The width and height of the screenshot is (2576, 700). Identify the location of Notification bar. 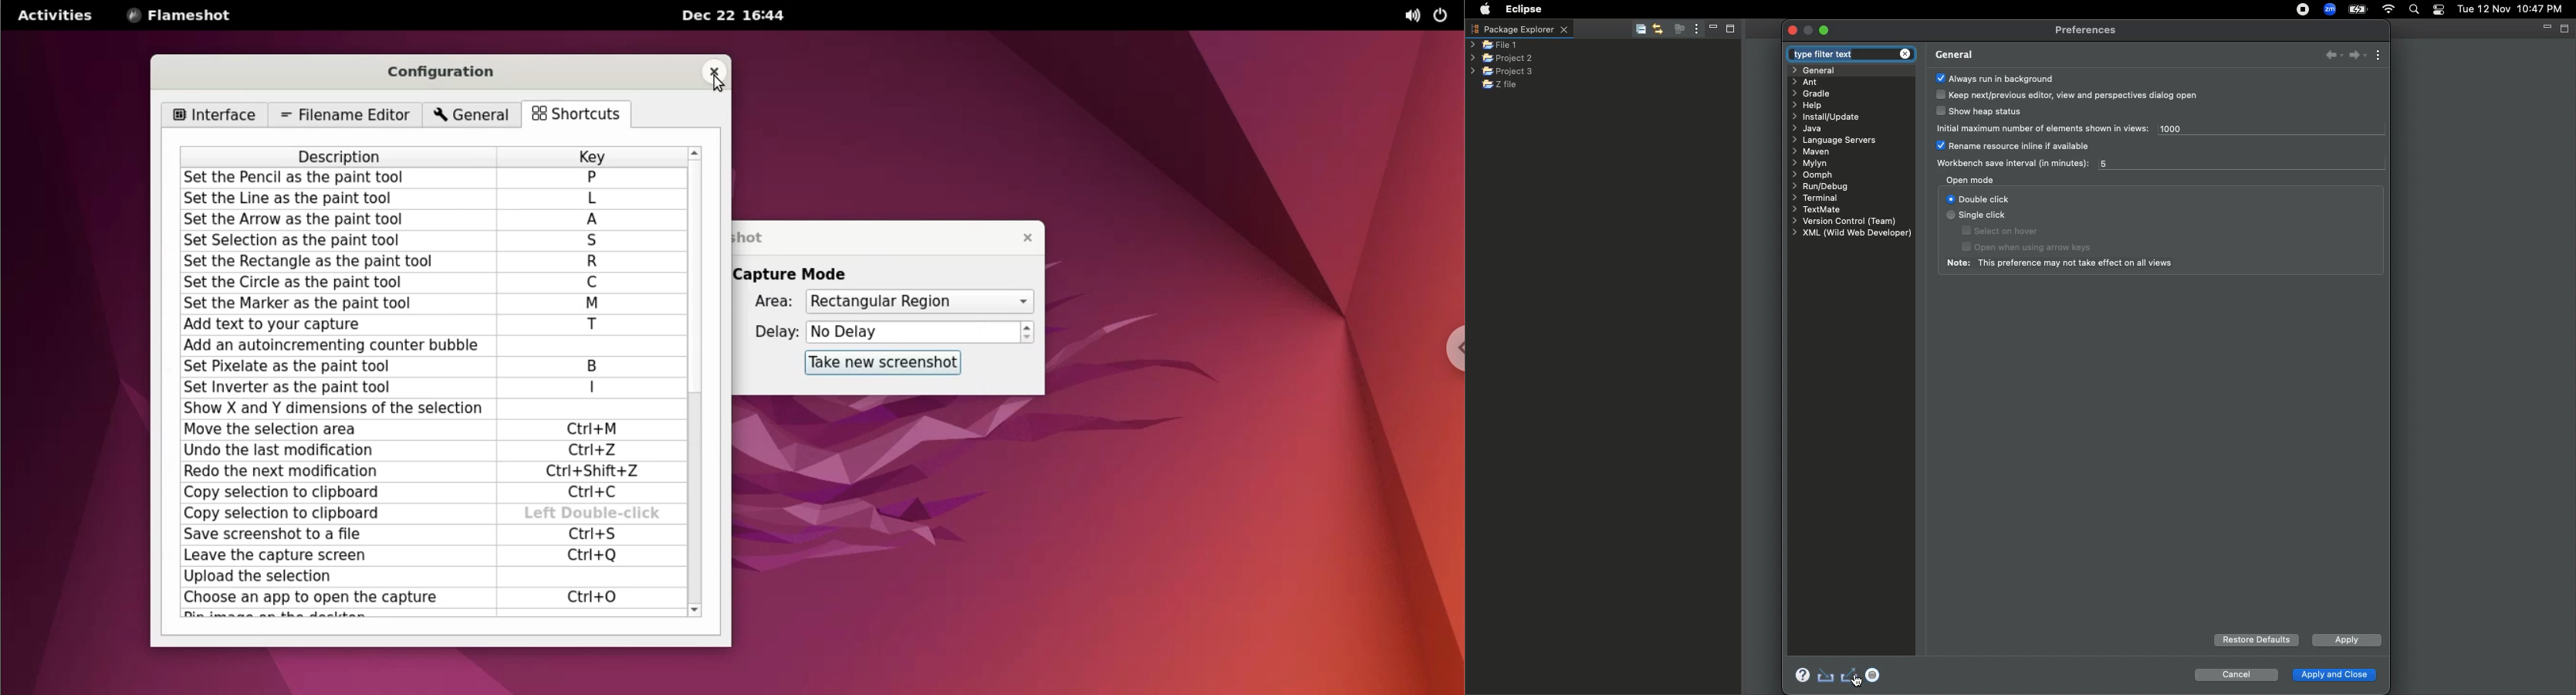
(2438, 11).